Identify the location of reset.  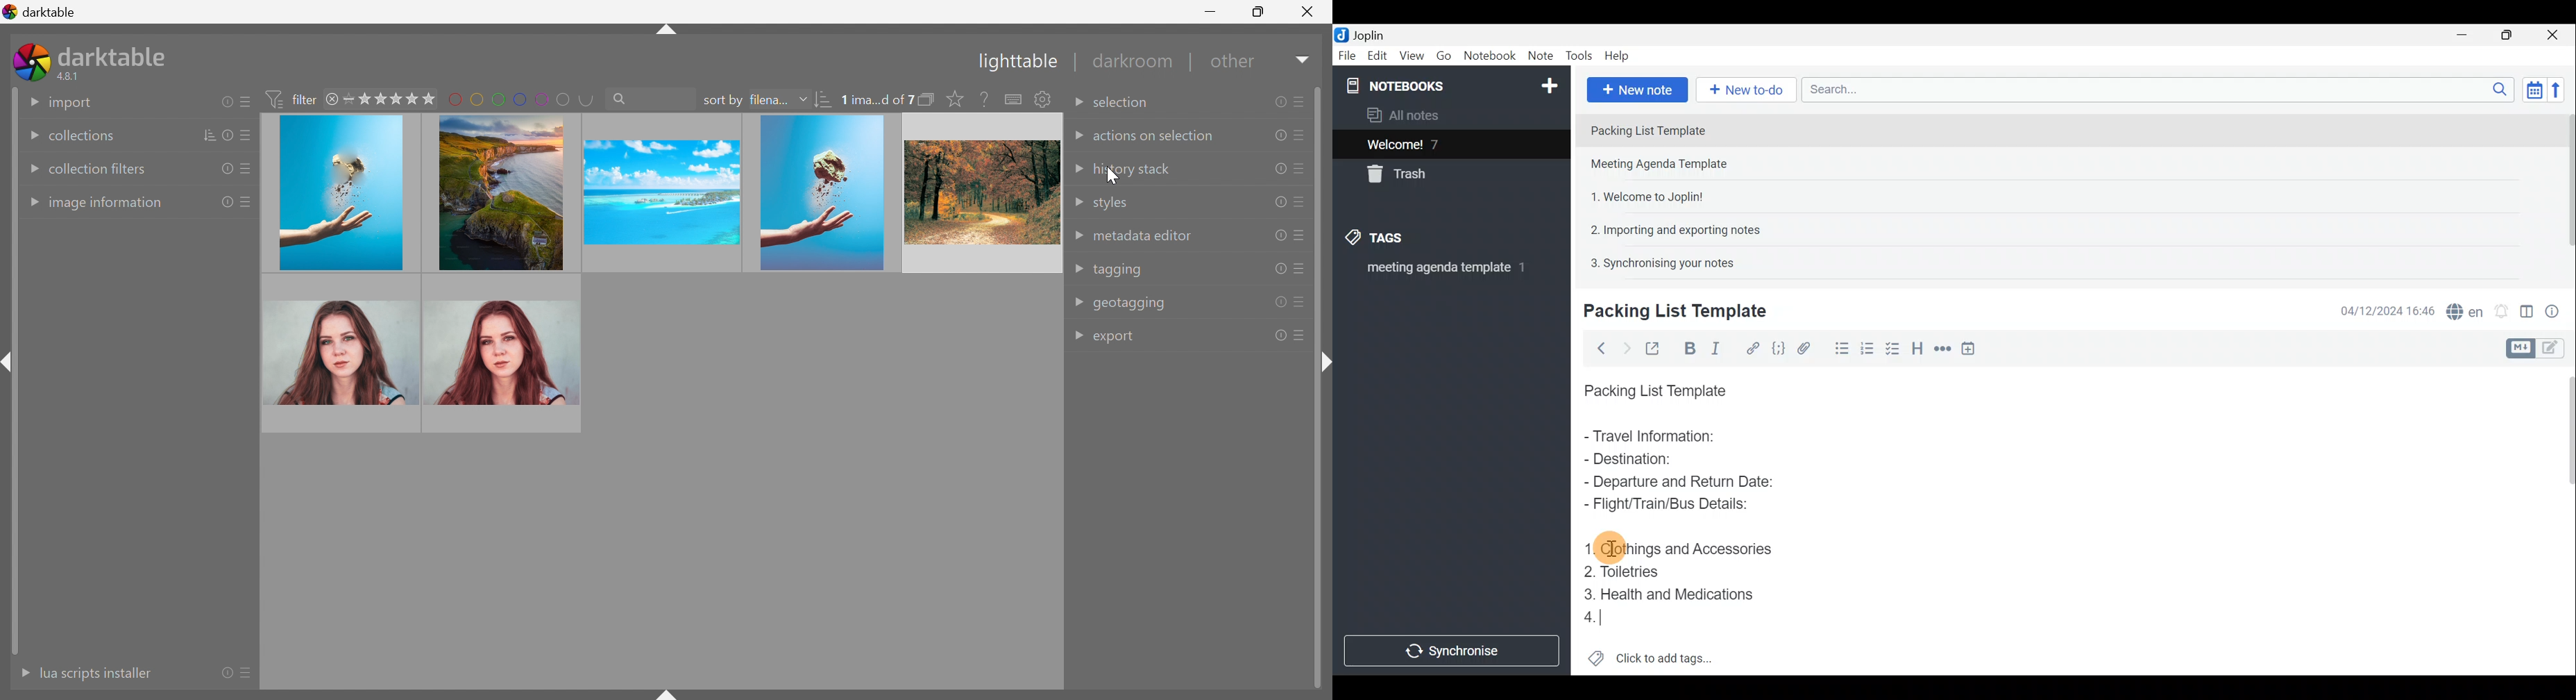
(1281, 235).